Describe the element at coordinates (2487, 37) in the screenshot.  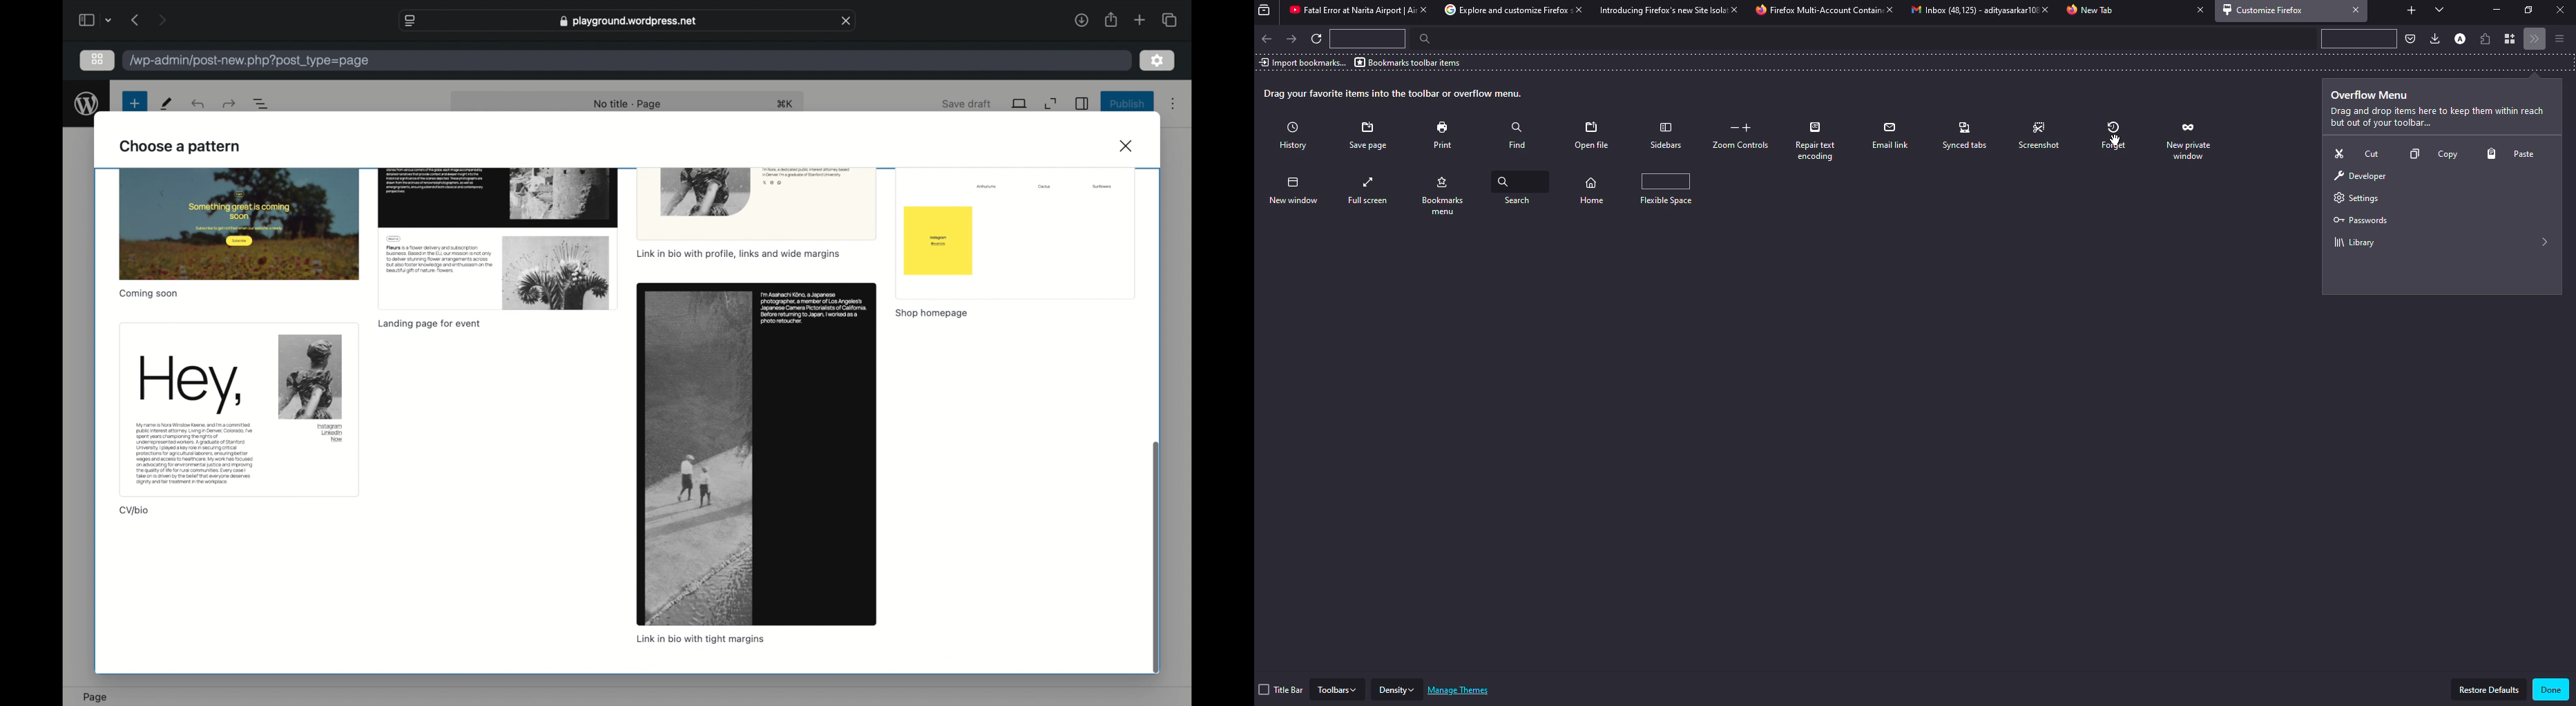
I see `extension` at that location.